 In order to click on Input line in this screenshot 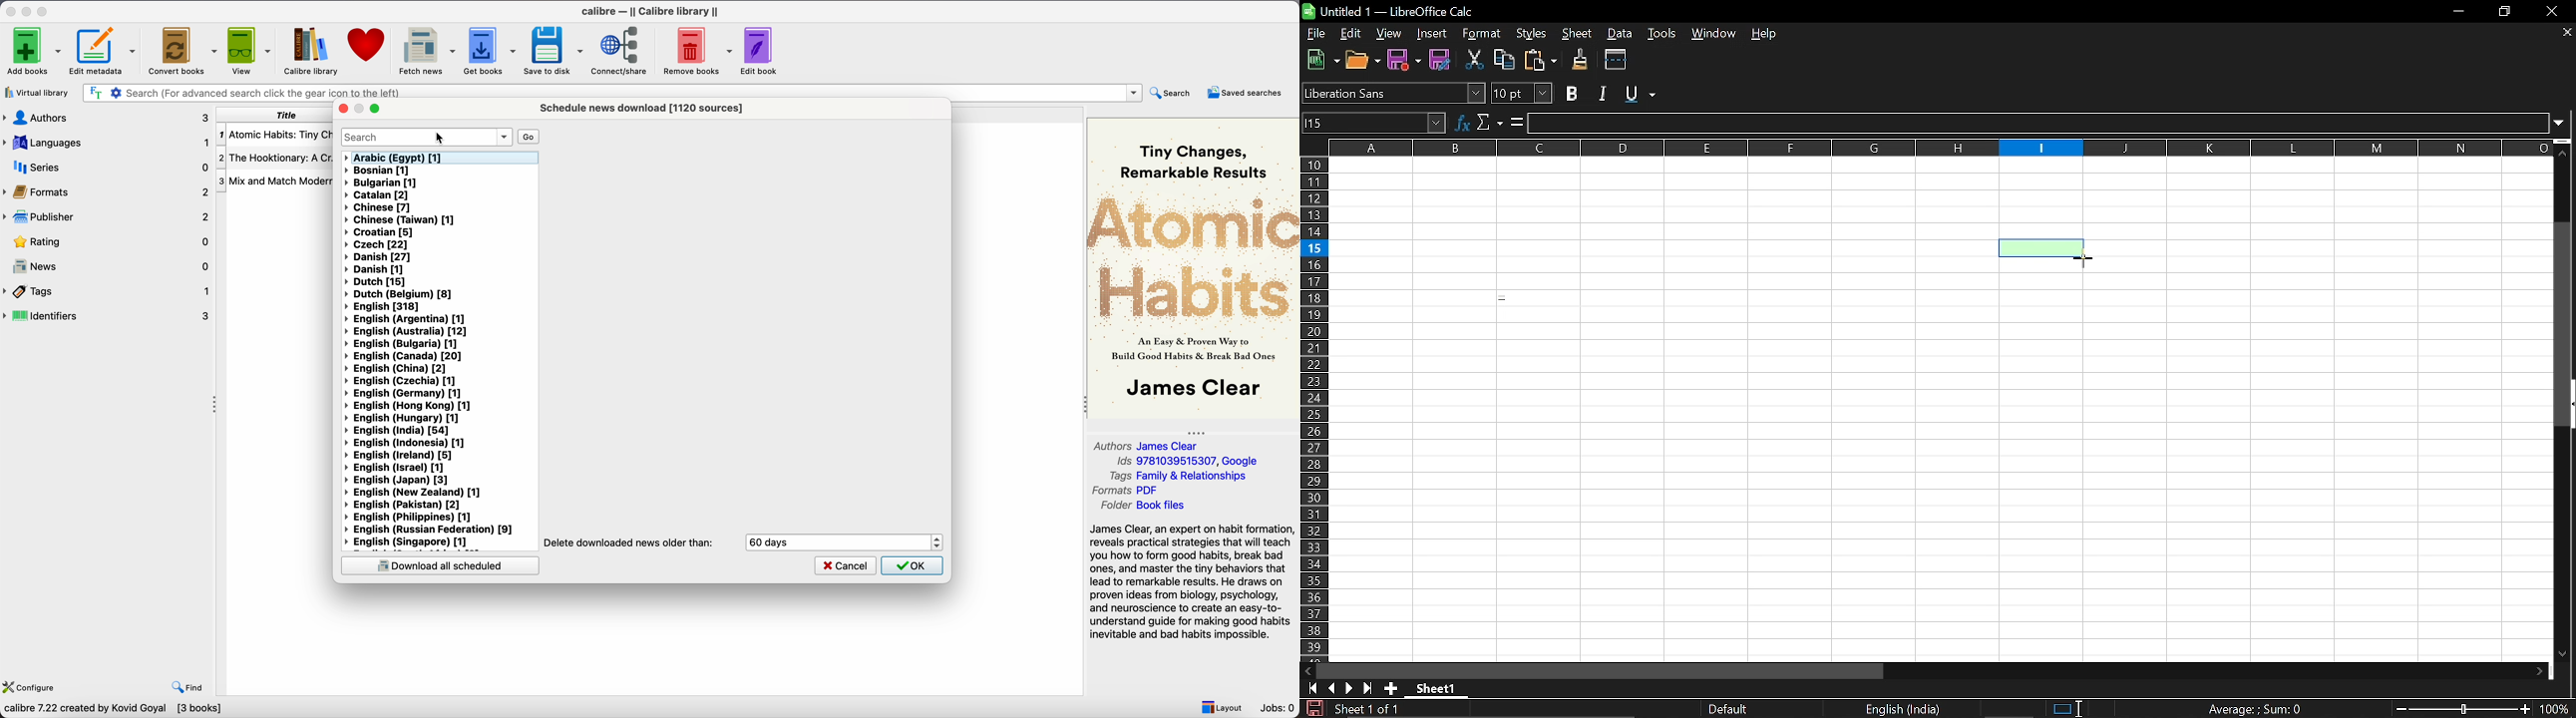, I will do `click(2039, 124)`.